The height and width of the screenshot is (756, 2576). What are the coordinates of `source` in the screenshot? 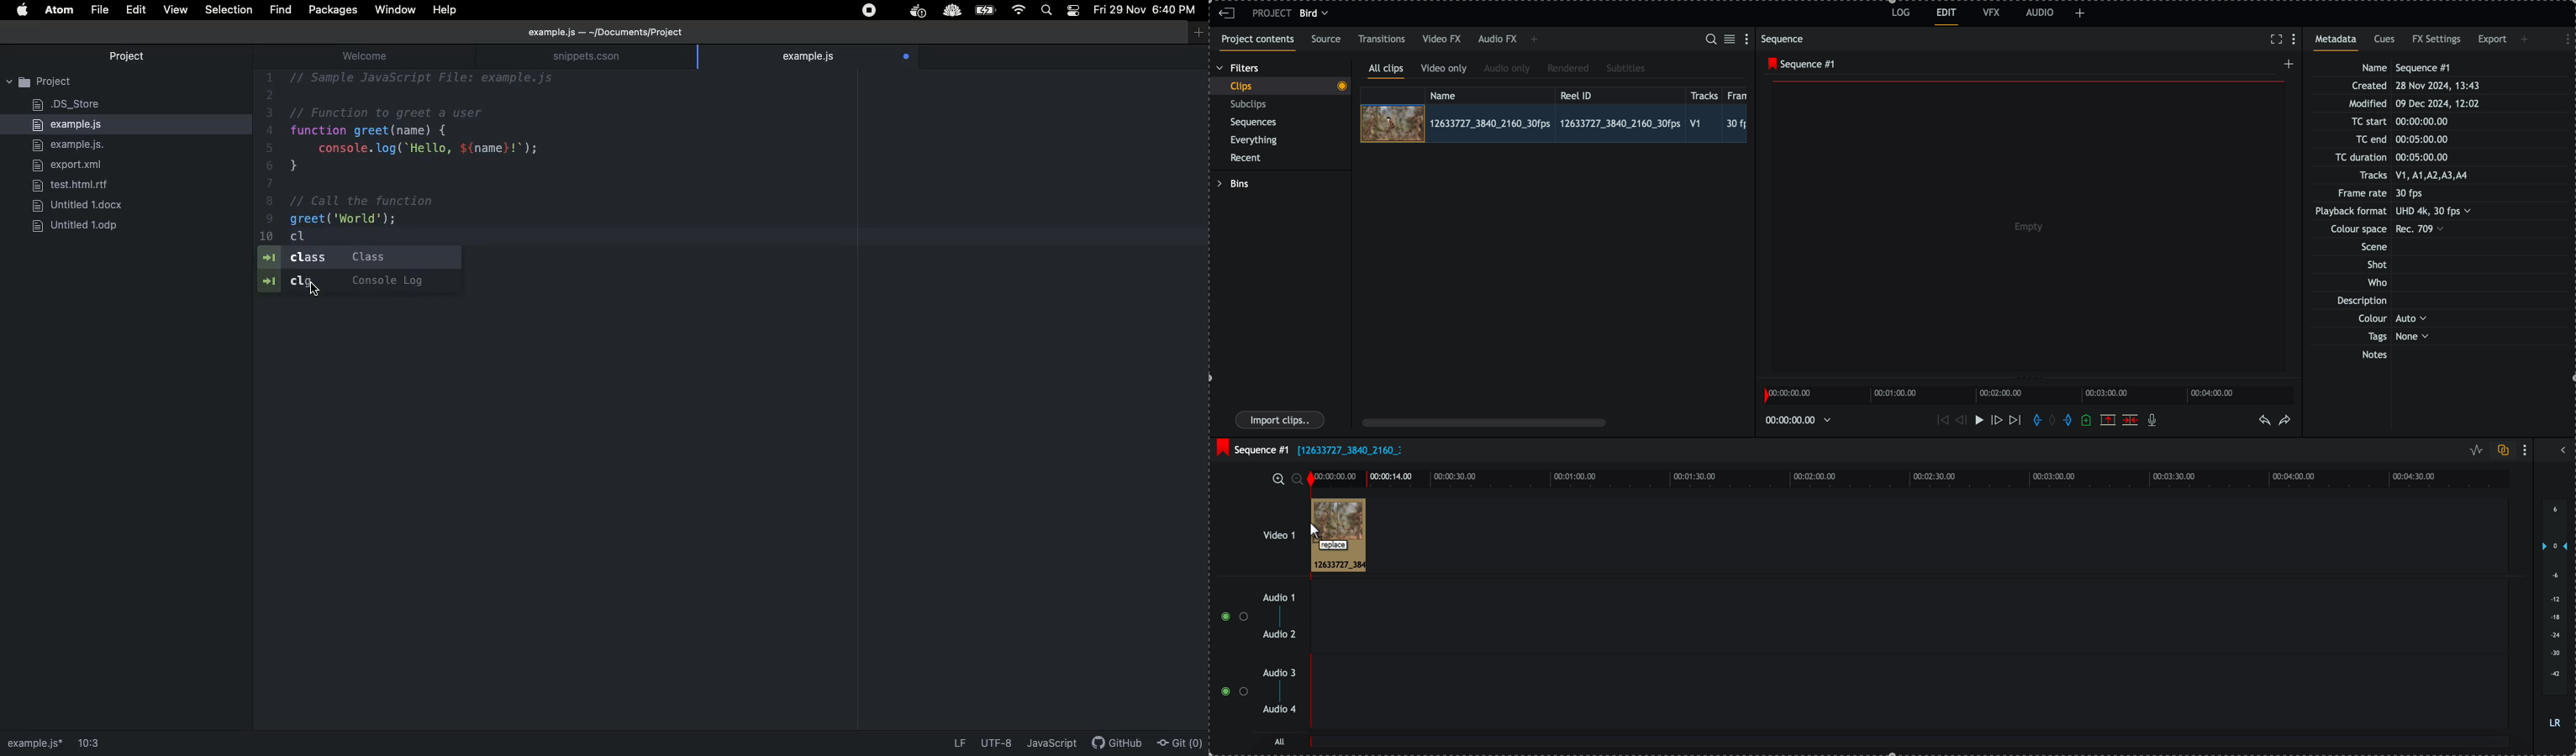 It's located at (1328, 40).